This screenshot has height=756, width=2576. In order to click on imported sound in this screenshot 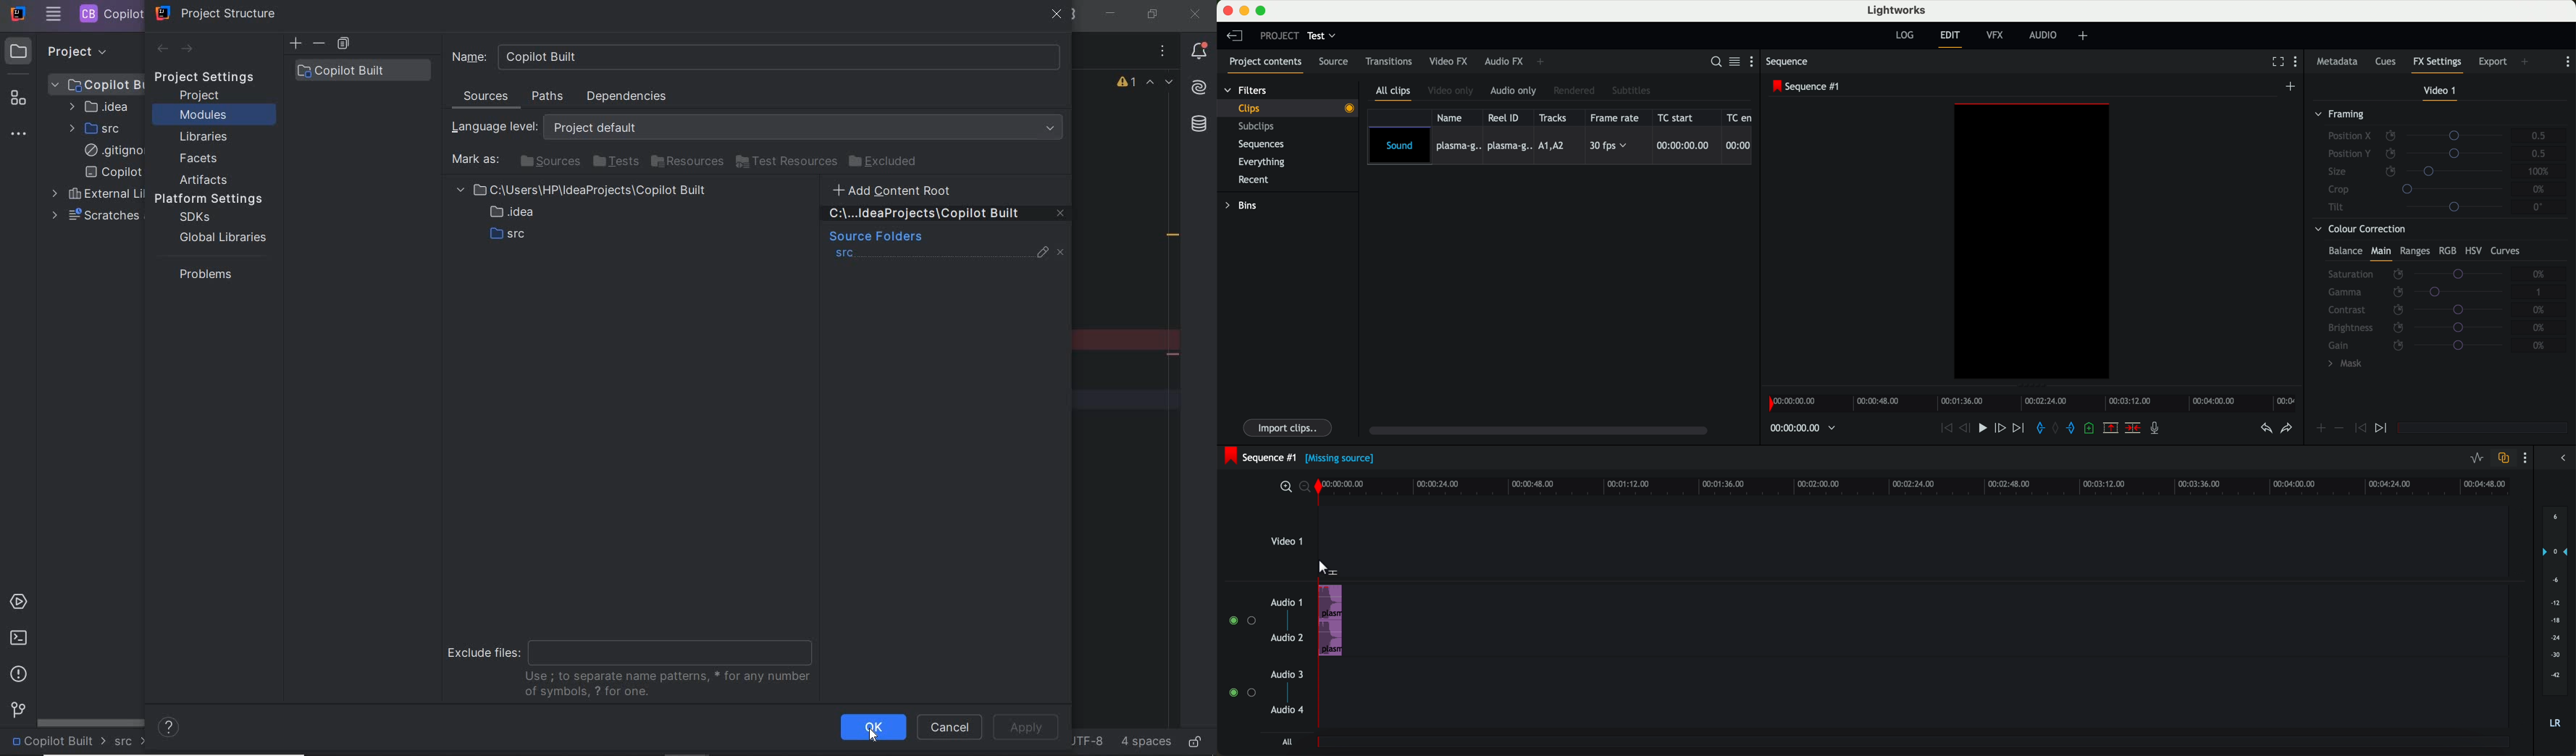, I will do `click(1560, 146)`.